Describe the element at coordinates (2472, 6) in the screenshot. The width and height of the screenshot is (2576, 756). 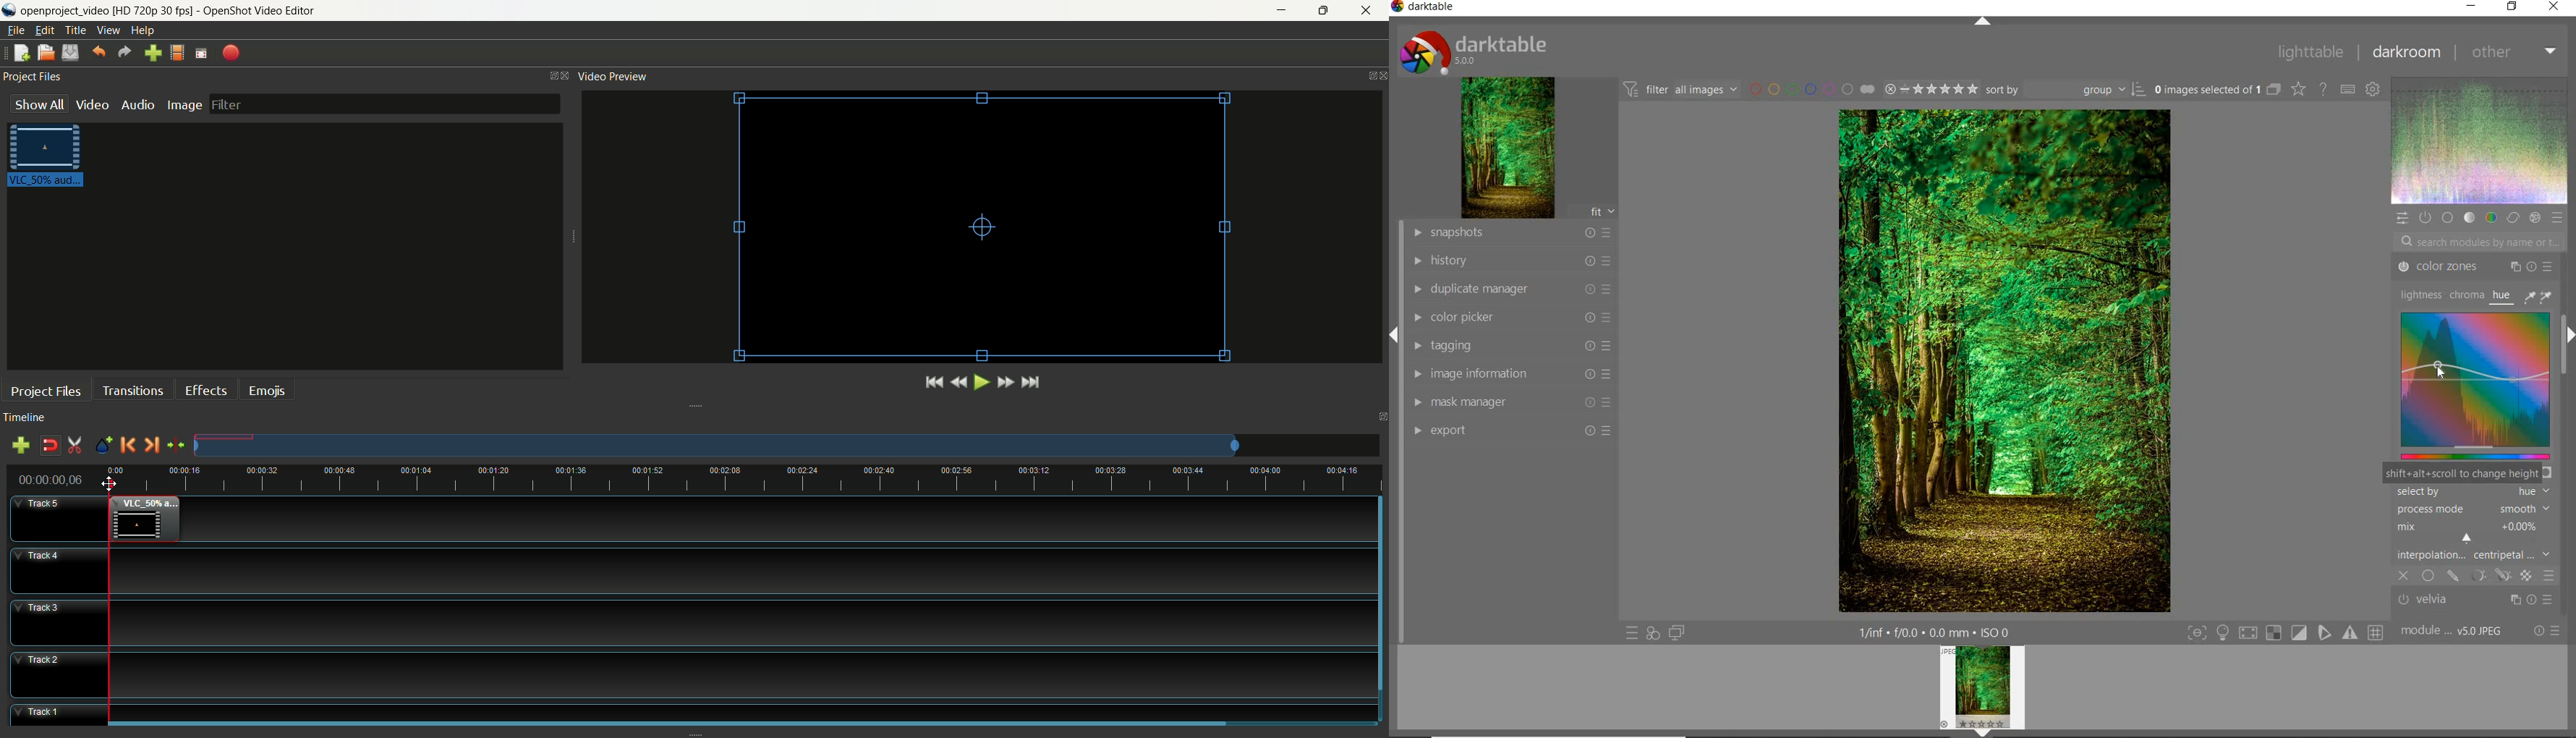
I see `MINIMIZE` at that location.